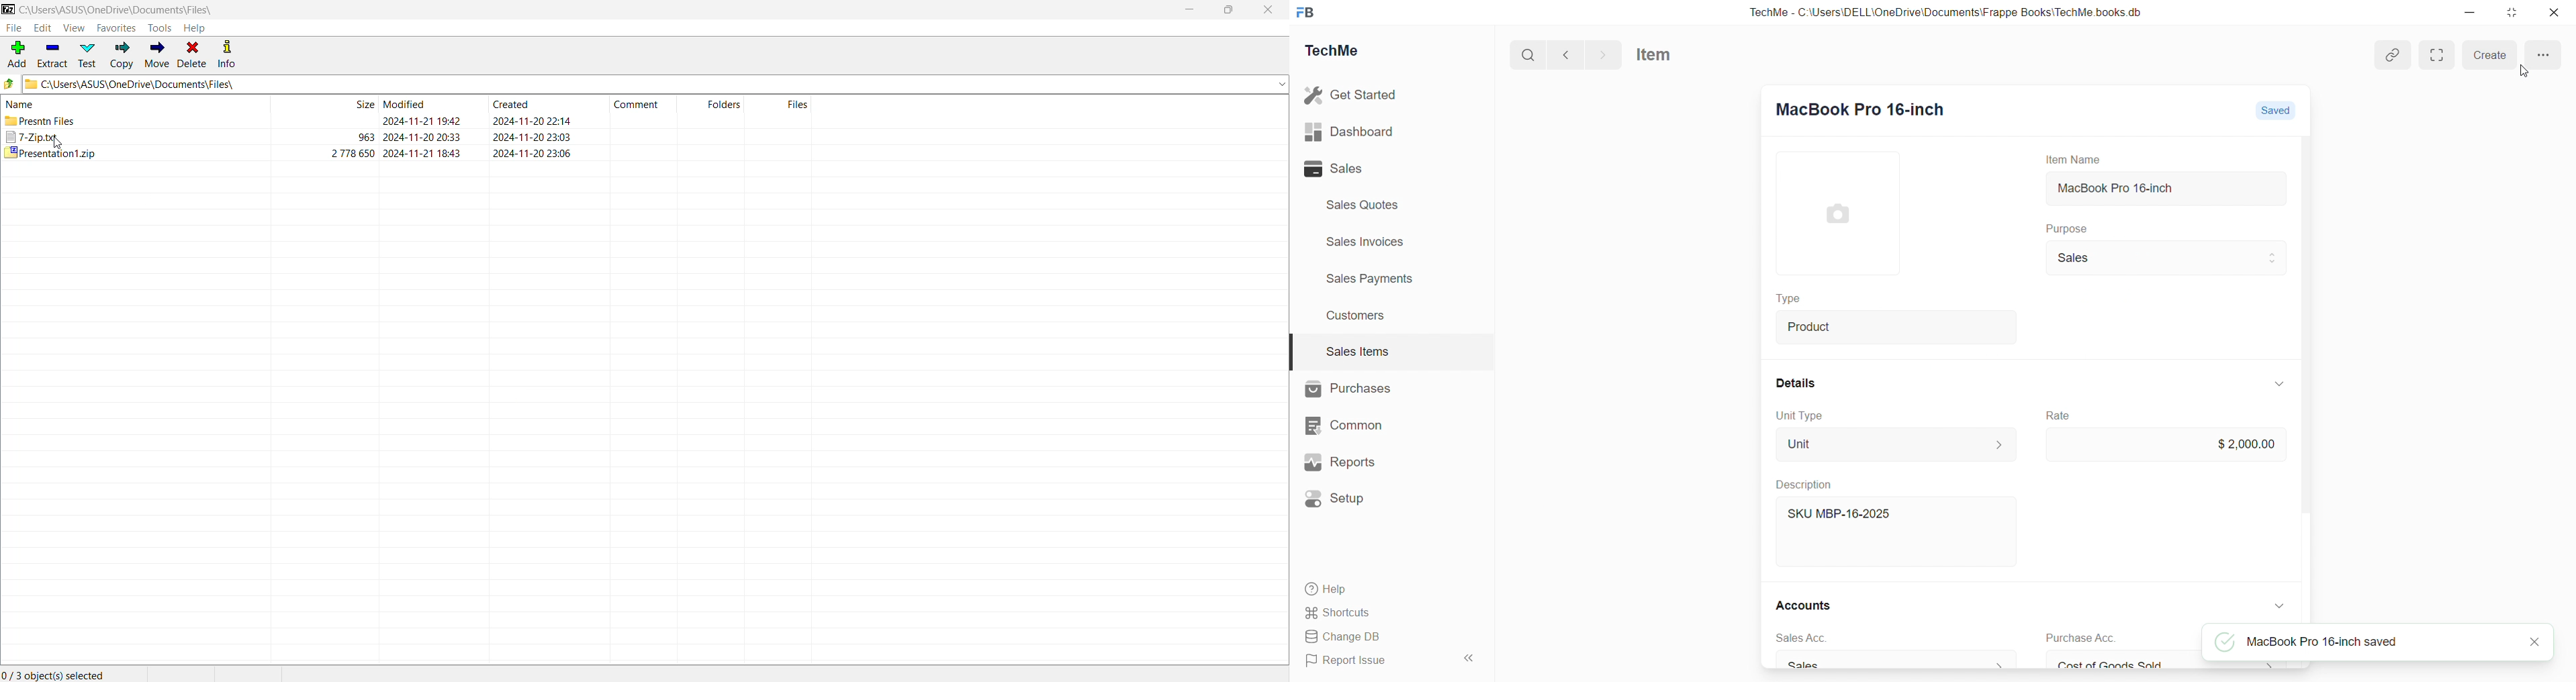 The width and height of the screenshot is (2576, 700). I want to click on down, so click(2278, 385).